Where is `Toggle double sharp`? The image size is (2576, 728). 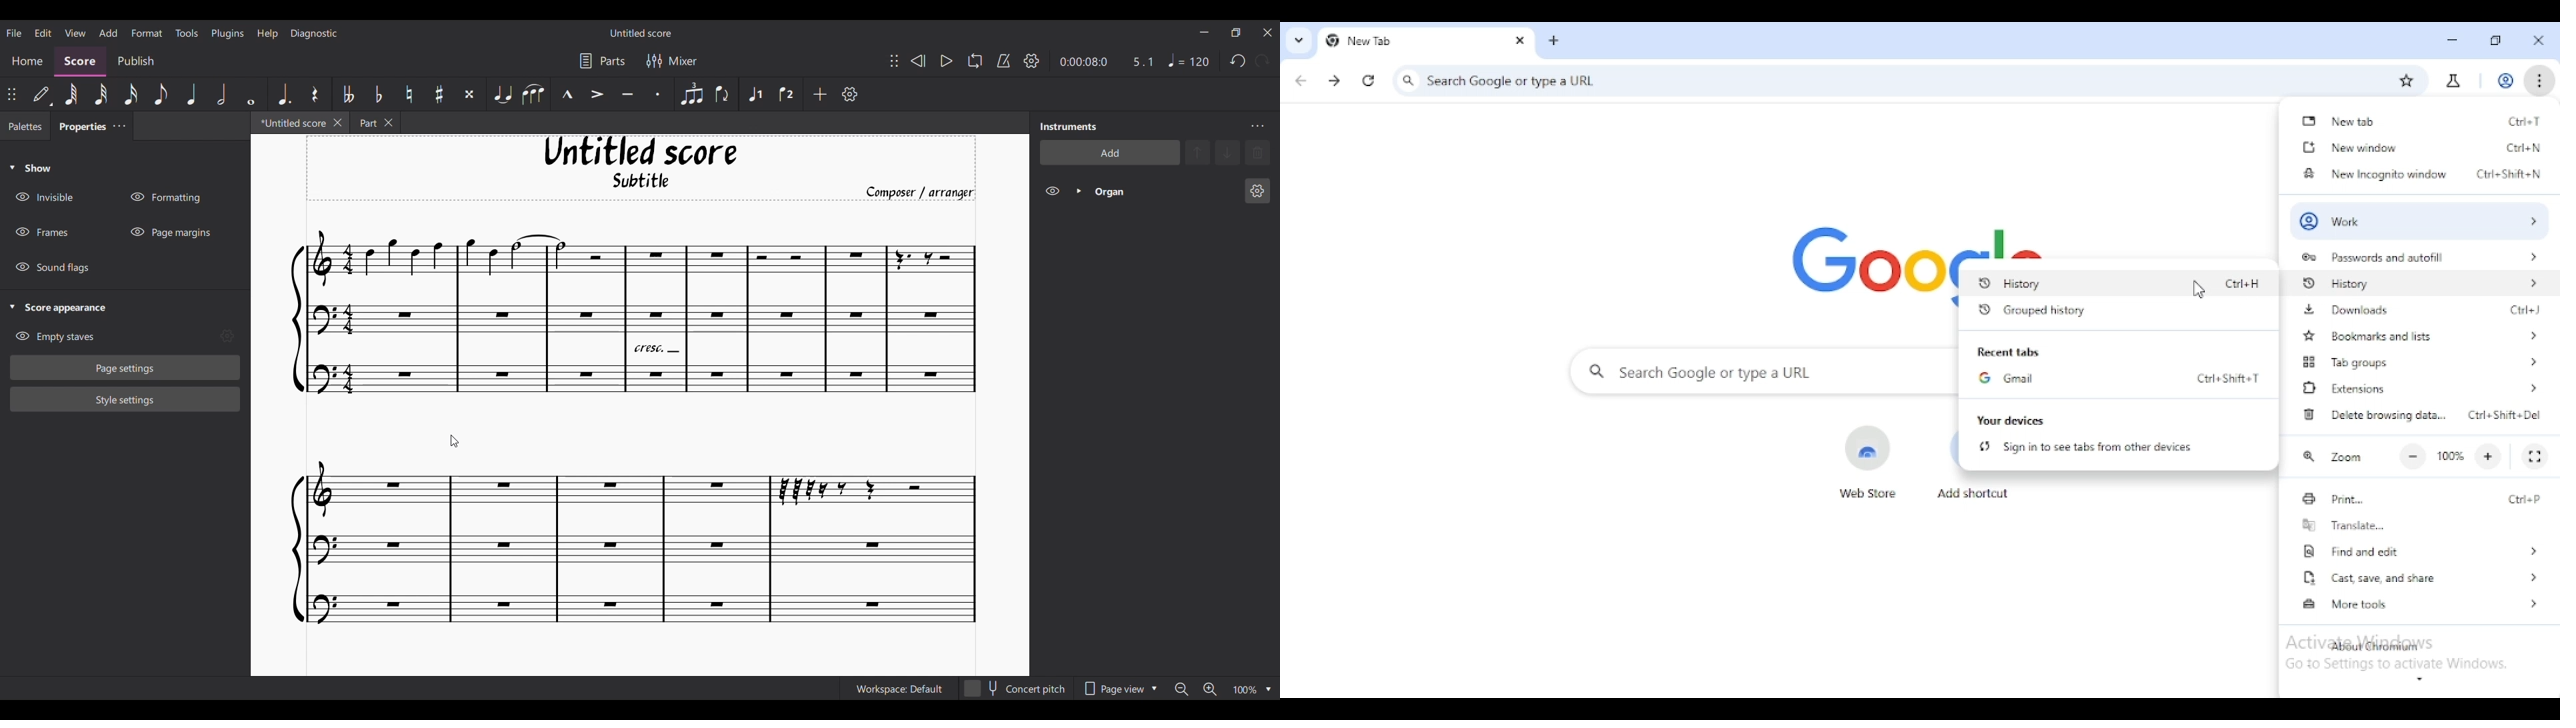 Toggle double sharp is located at coordinates (469, 95).